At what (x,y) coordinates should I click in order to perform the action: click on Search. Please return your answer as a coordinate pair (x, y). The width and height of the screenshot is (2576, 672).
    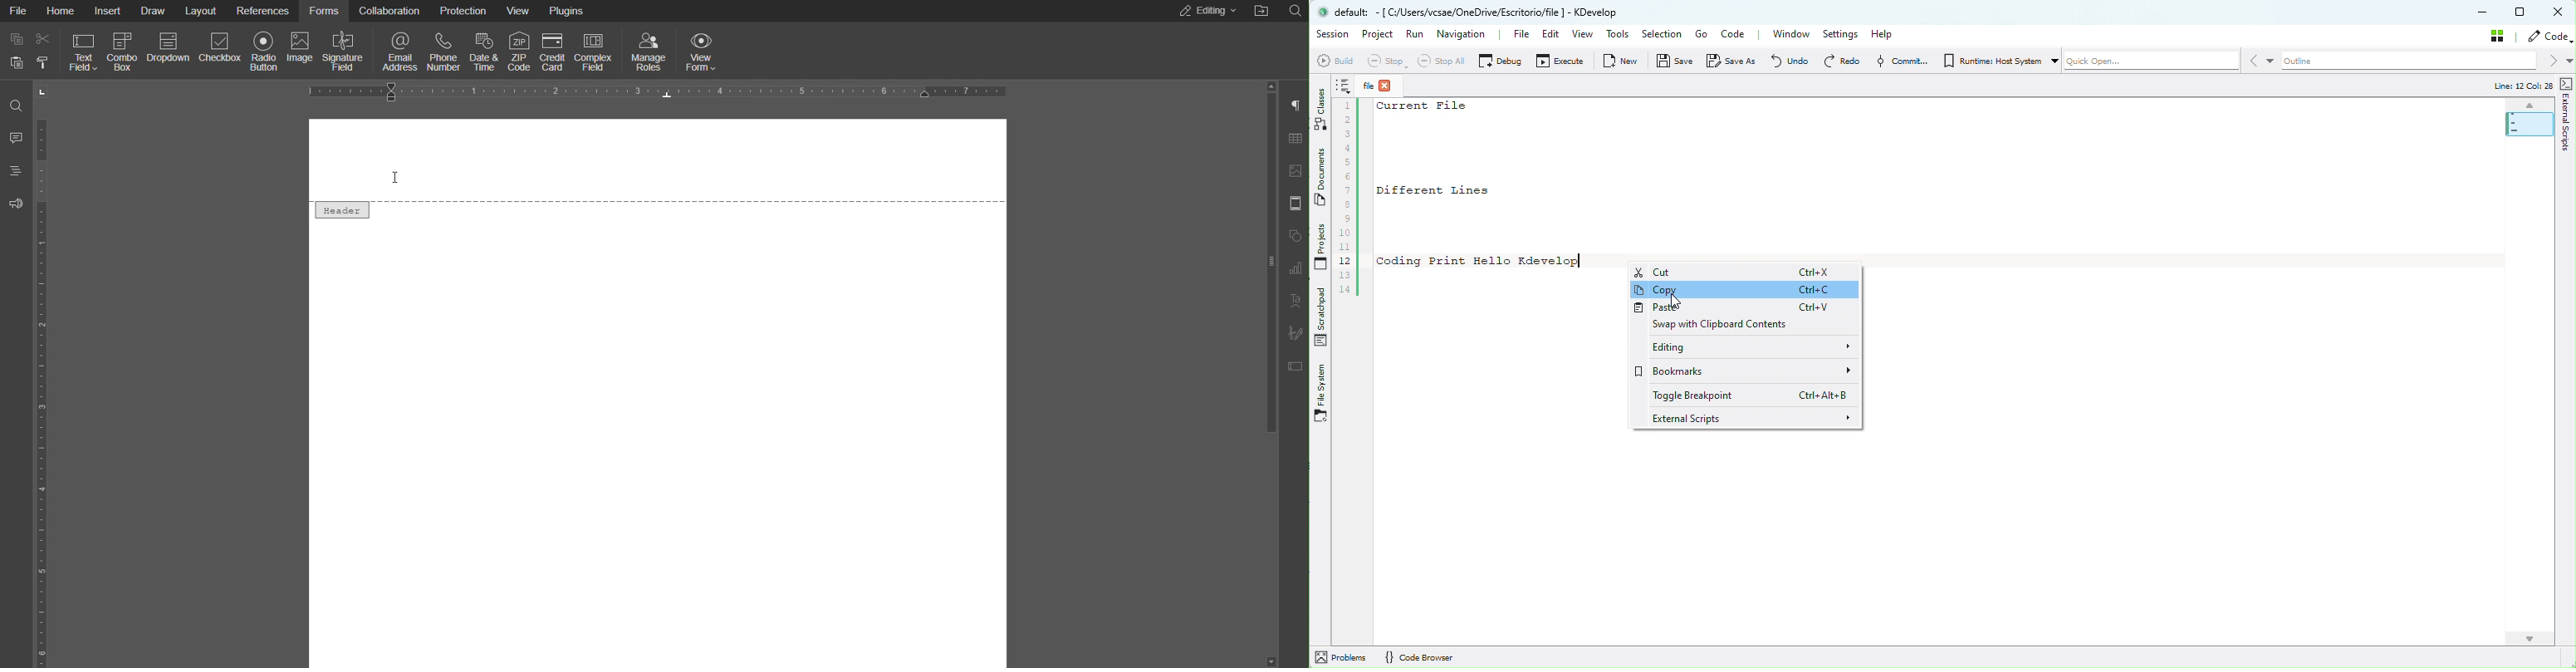
    Looking at the image, I should click on (1294, 10).